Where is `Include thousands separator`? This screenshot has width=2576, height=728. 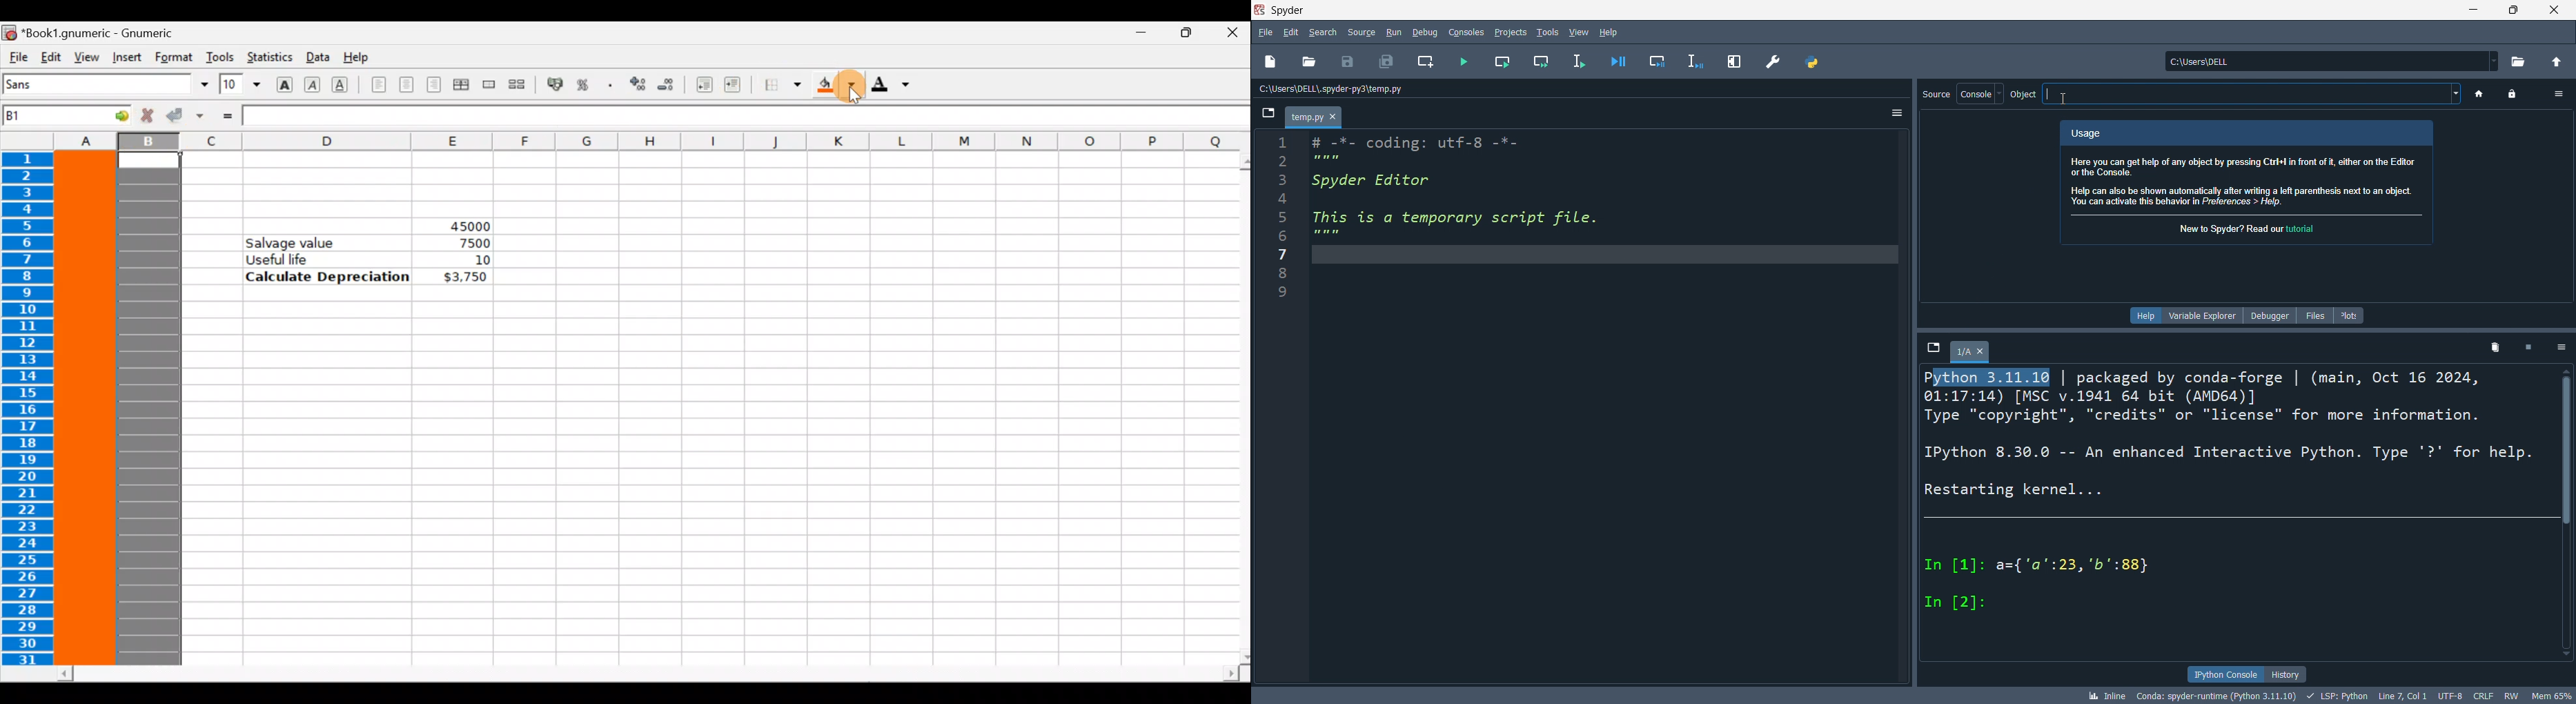 Include thousands separator is located at coordinates (611, 85).